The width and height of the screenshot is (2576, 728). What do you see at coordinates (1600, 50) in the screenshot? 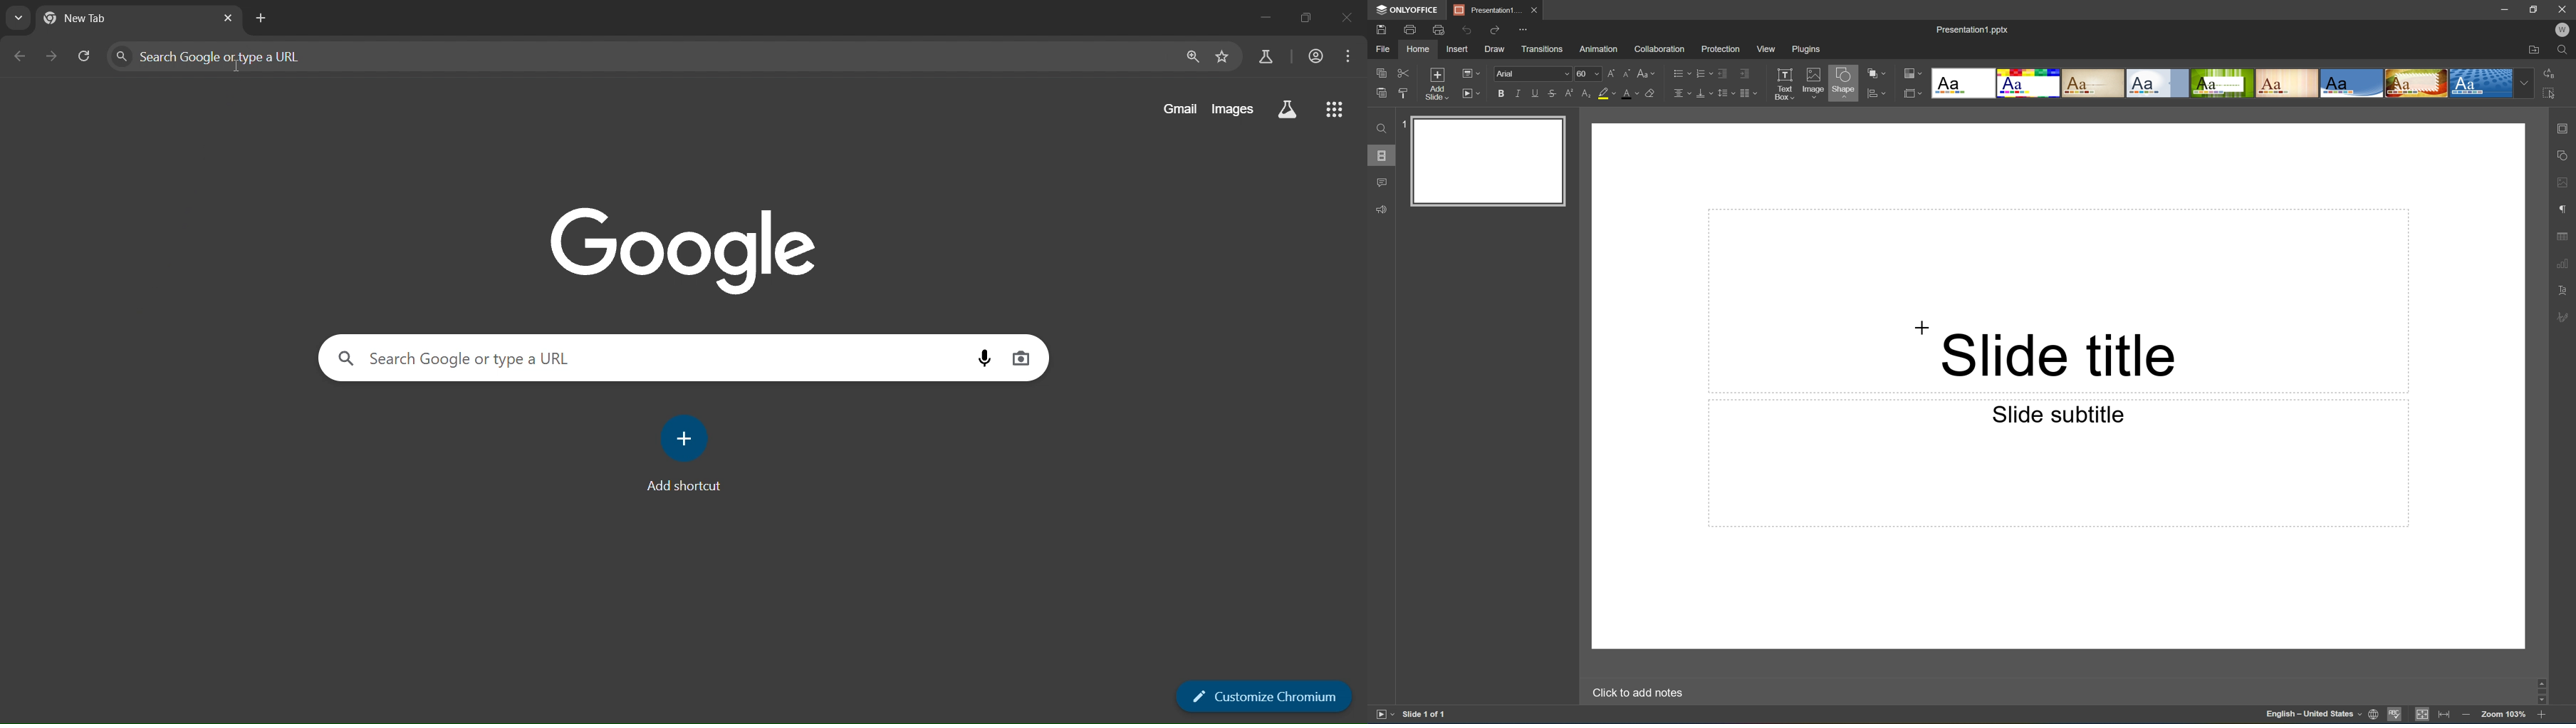
I see `Animation` at bounding box center [1600, 50].